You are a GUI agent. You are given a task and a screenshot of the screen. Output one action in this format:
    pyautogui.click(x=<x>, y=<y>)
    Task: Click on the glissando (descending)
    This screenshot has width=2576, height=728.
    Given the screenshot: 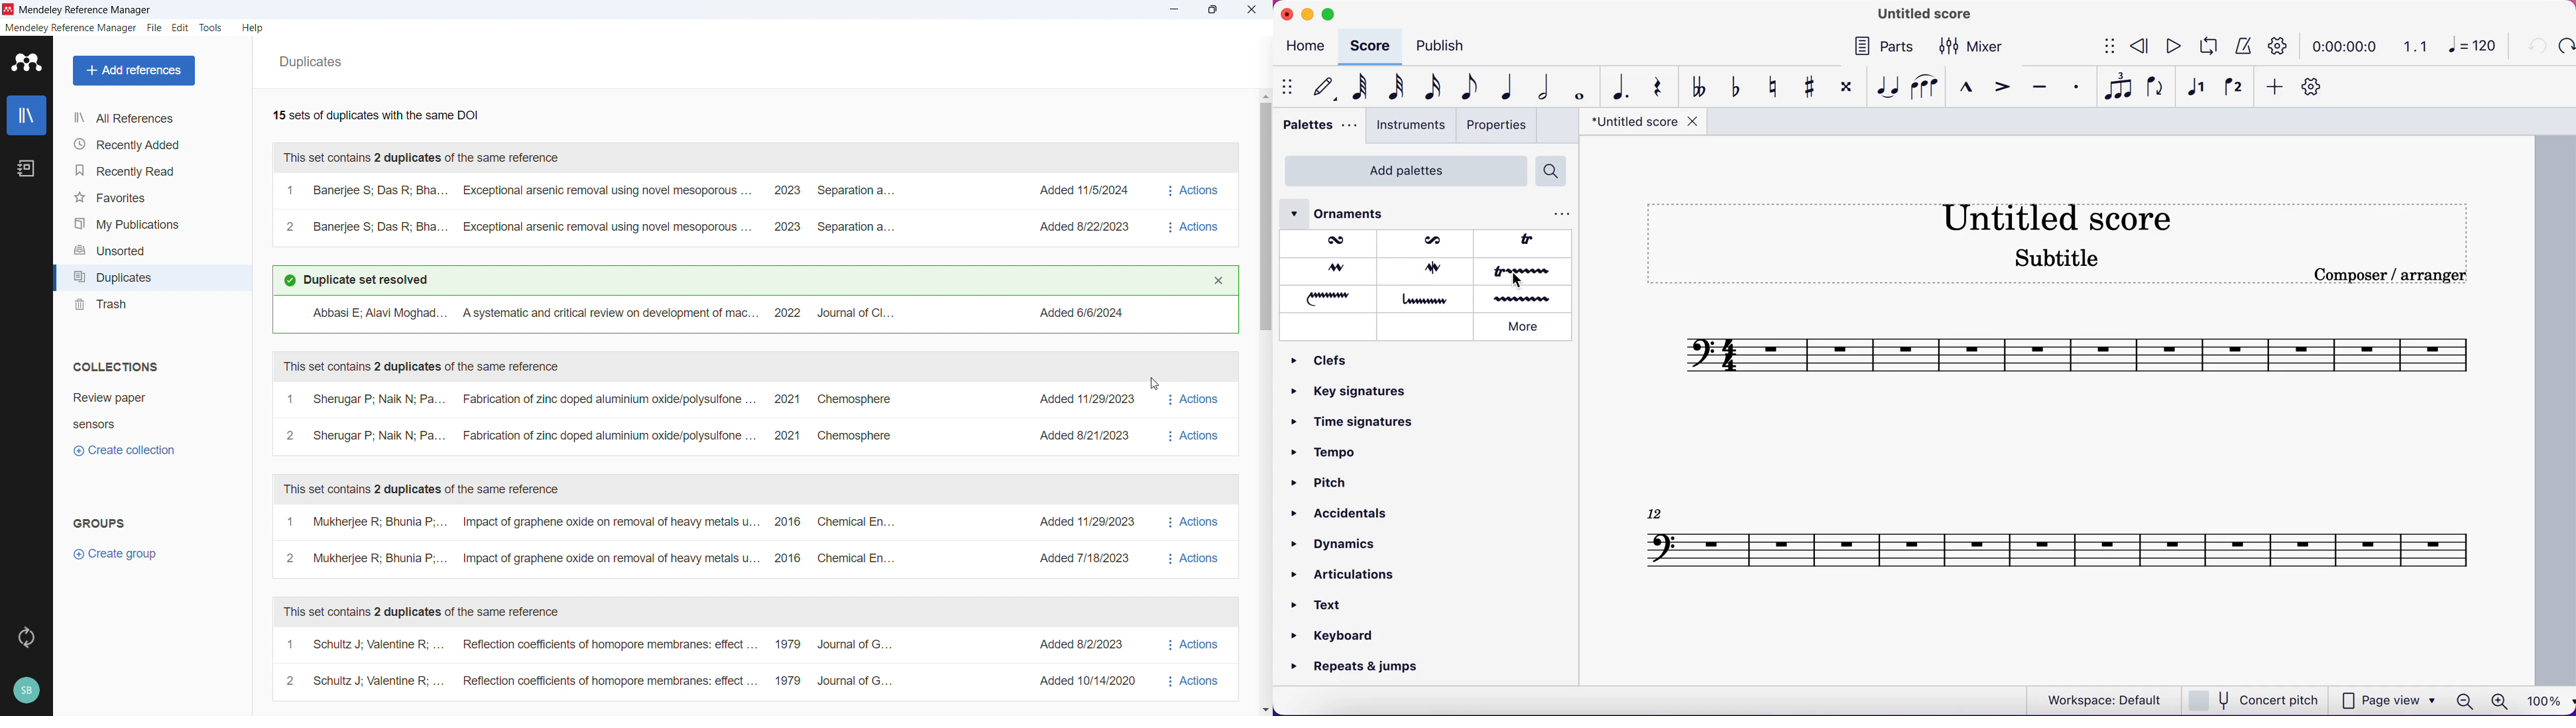 What is the action you would take?
    pyautogui.click(x=1427, y=299)
    